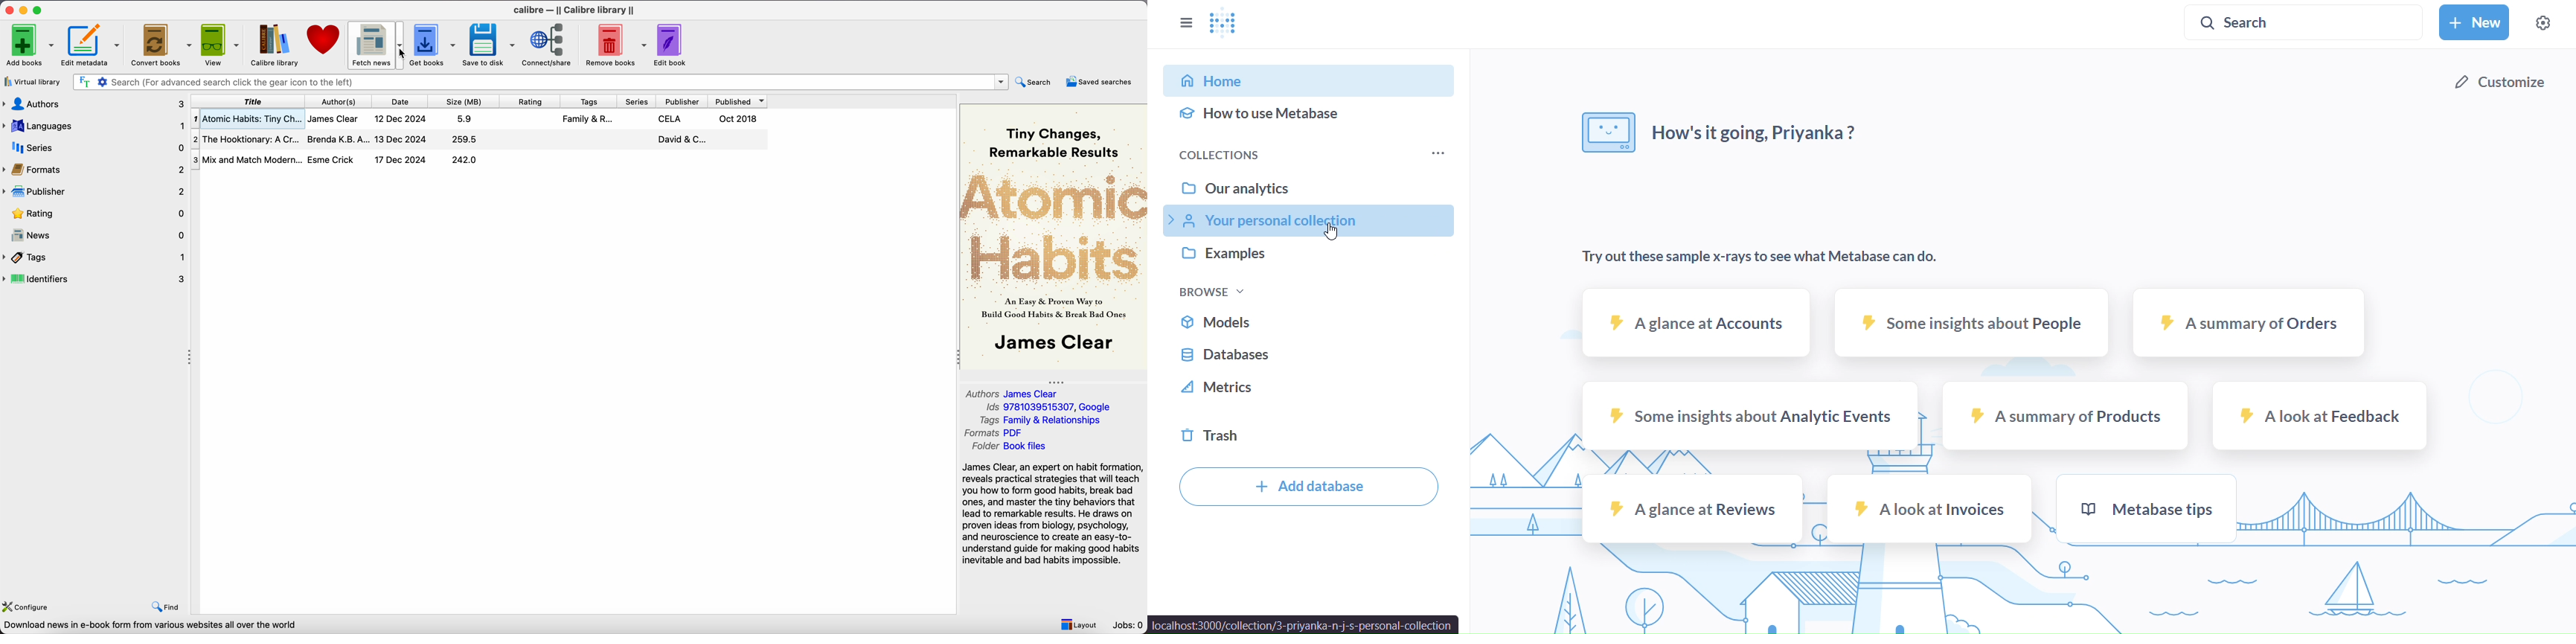 This screenshot has width=2576, height=644. Describe the element at coordinates (1102, 81) in the screenshot. I see `saved searches` at that location.